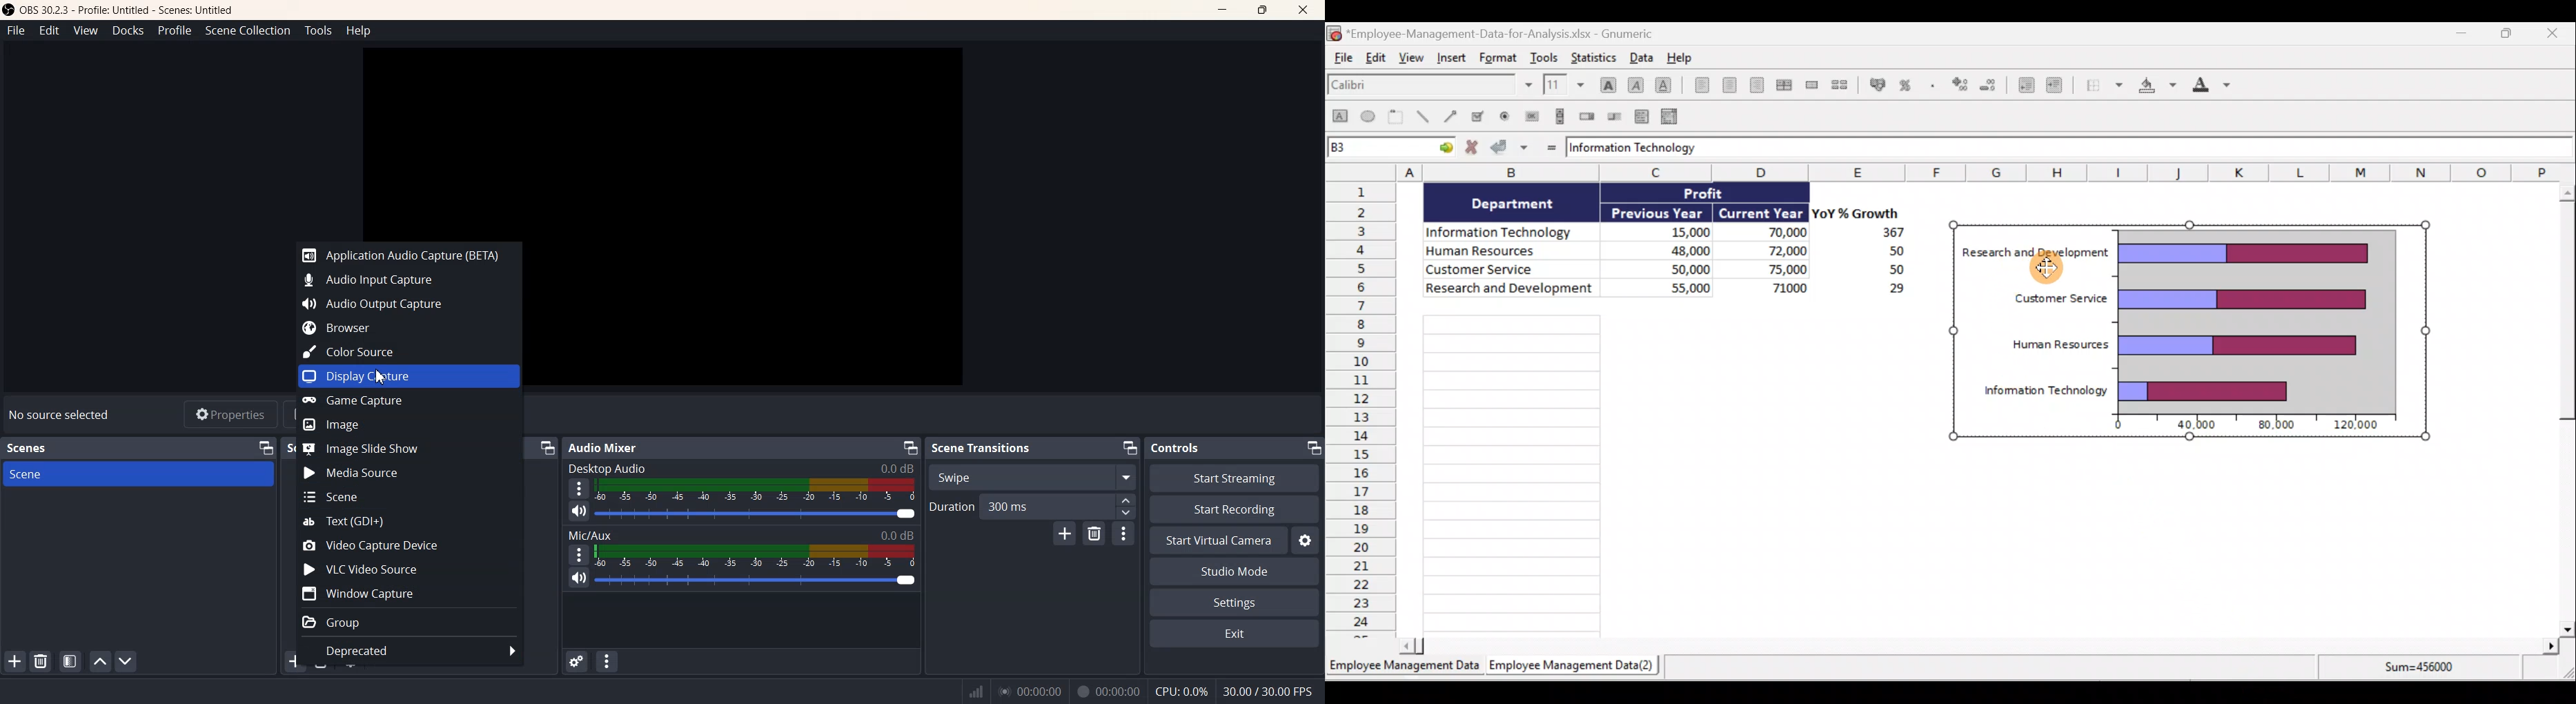  What do you see at coordinates (85, 30) in the screenshot?
I see `View` at bounding box center [85, 30].